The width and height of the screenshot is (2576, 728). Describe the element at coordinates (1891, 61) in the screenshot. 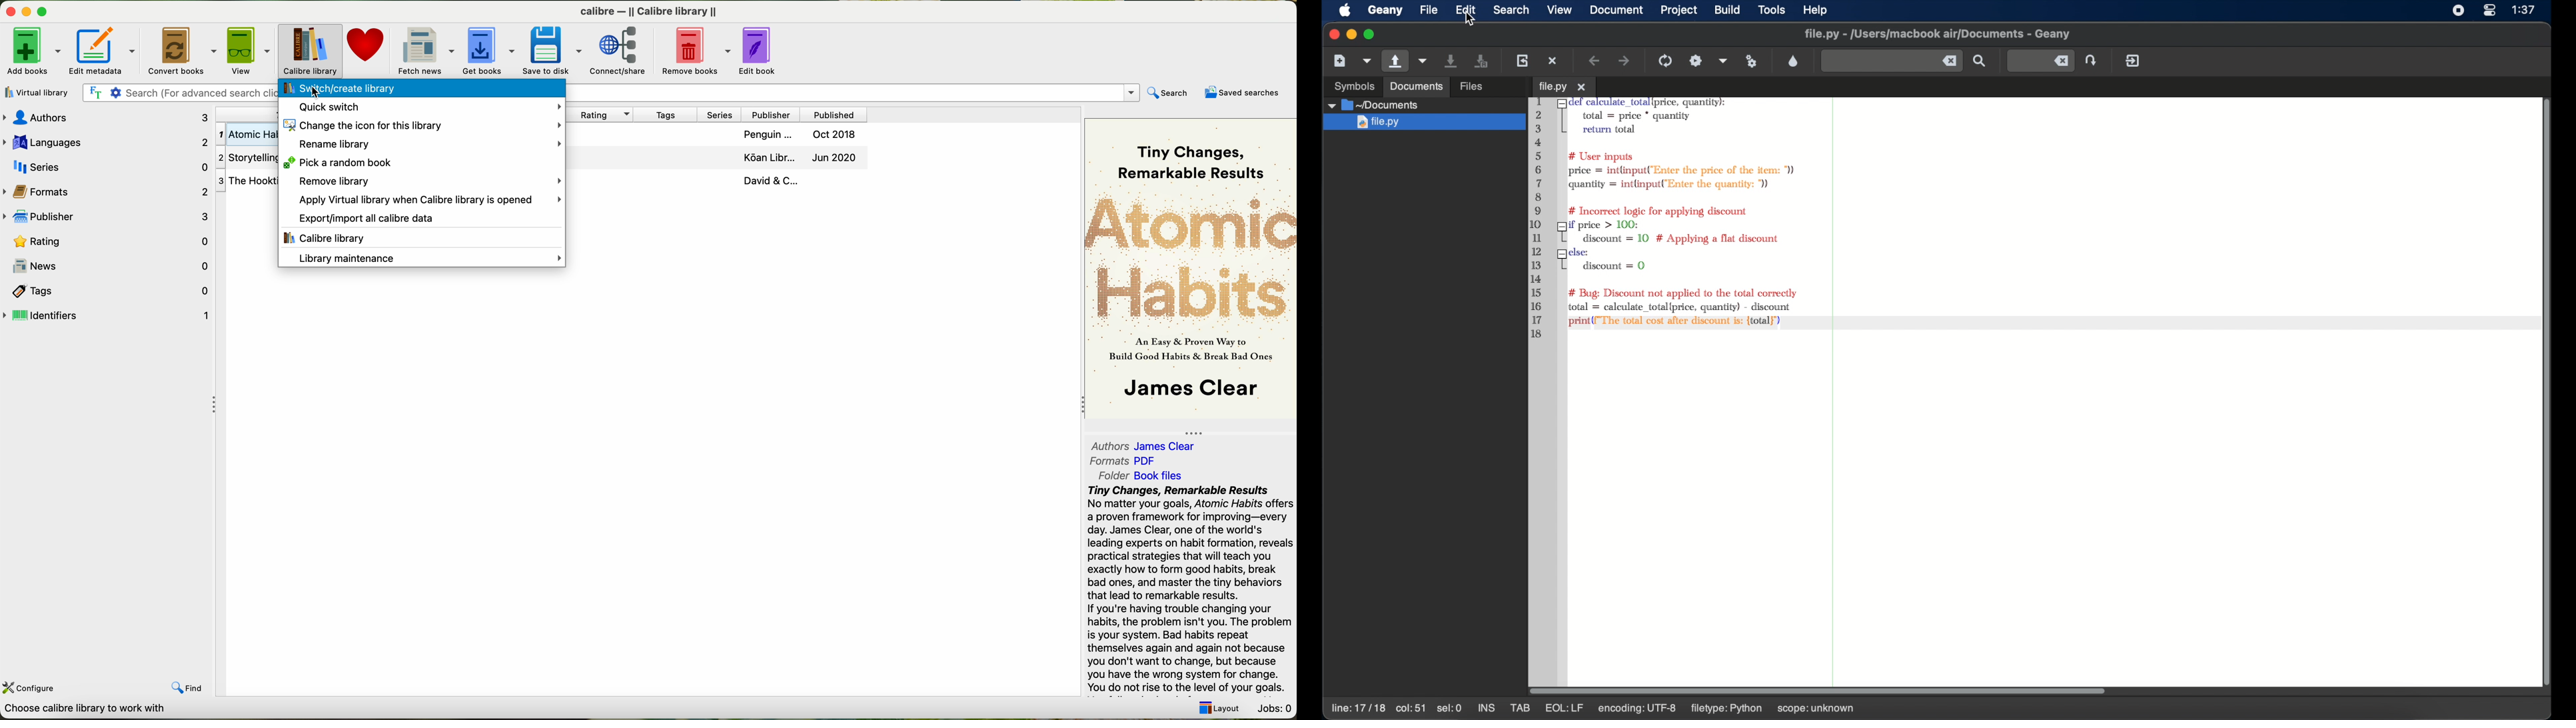

I see `find the entered text in the current file` at that location.